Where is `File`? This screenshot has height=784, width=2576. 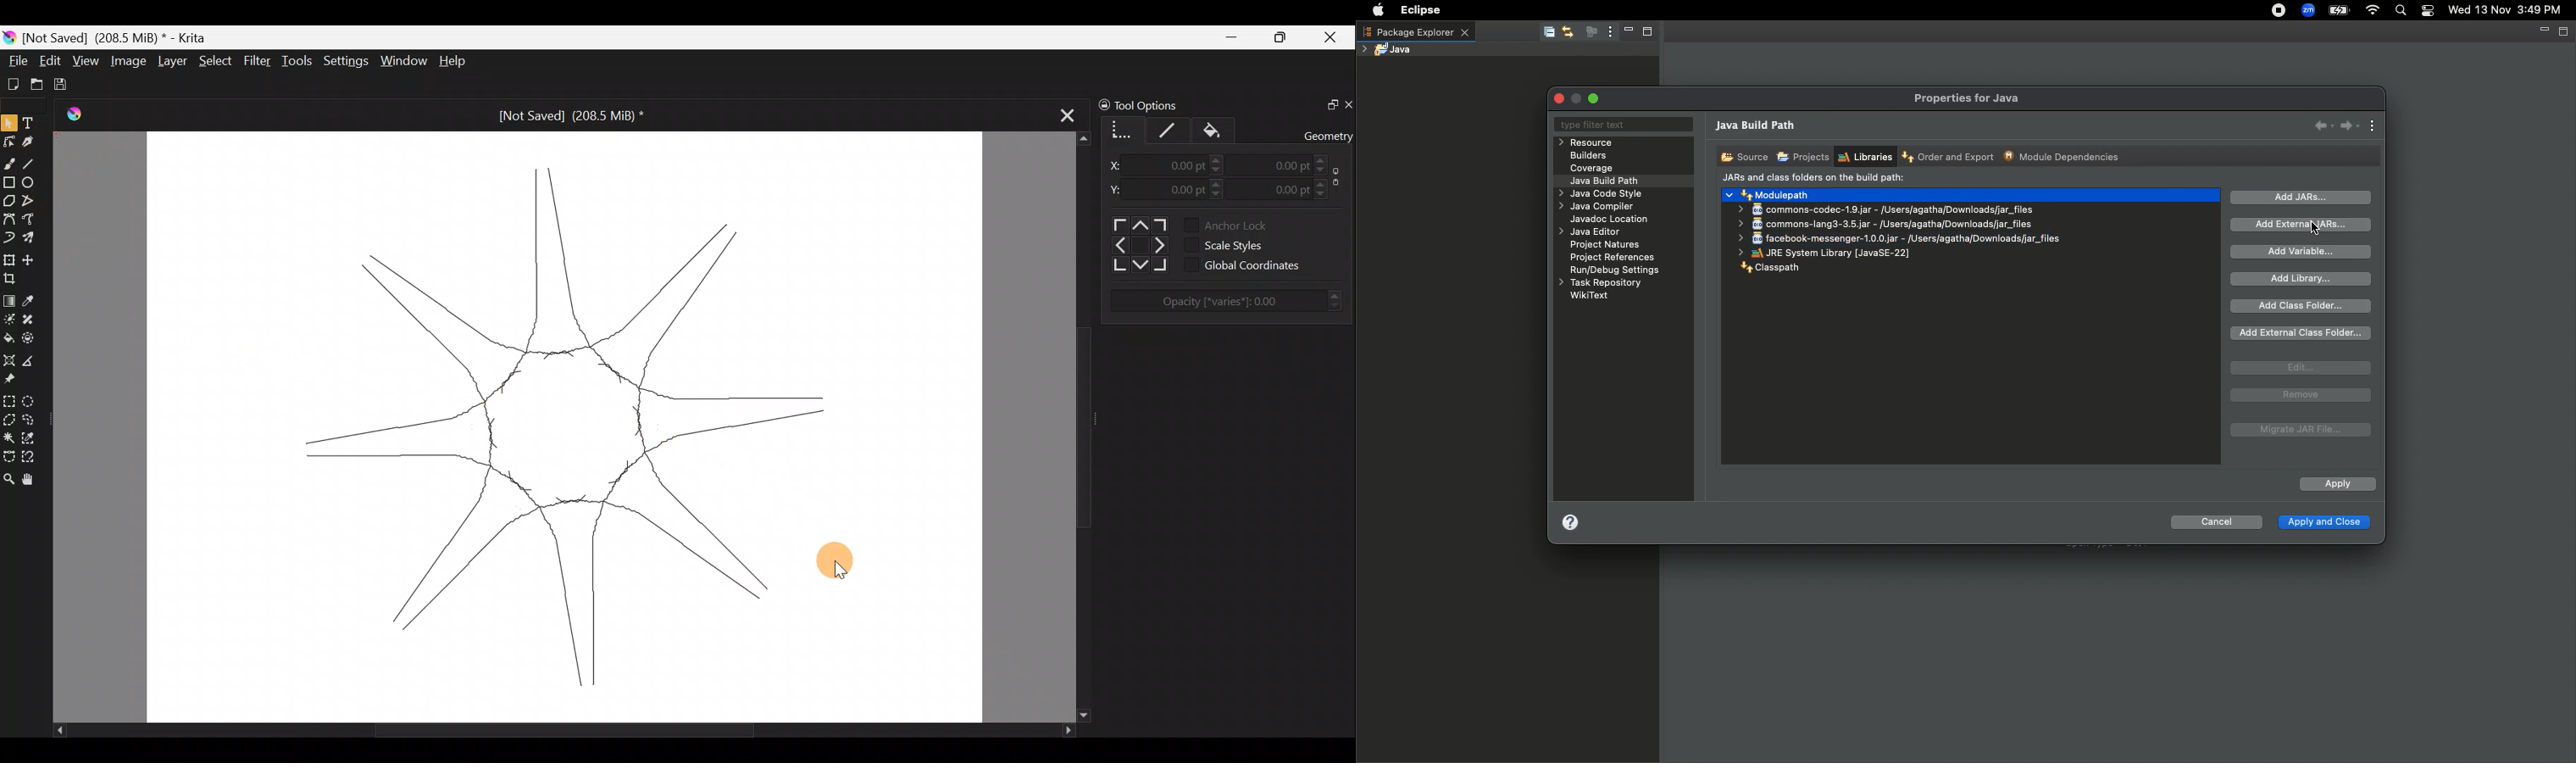
File is located at coordinates (13, 63).